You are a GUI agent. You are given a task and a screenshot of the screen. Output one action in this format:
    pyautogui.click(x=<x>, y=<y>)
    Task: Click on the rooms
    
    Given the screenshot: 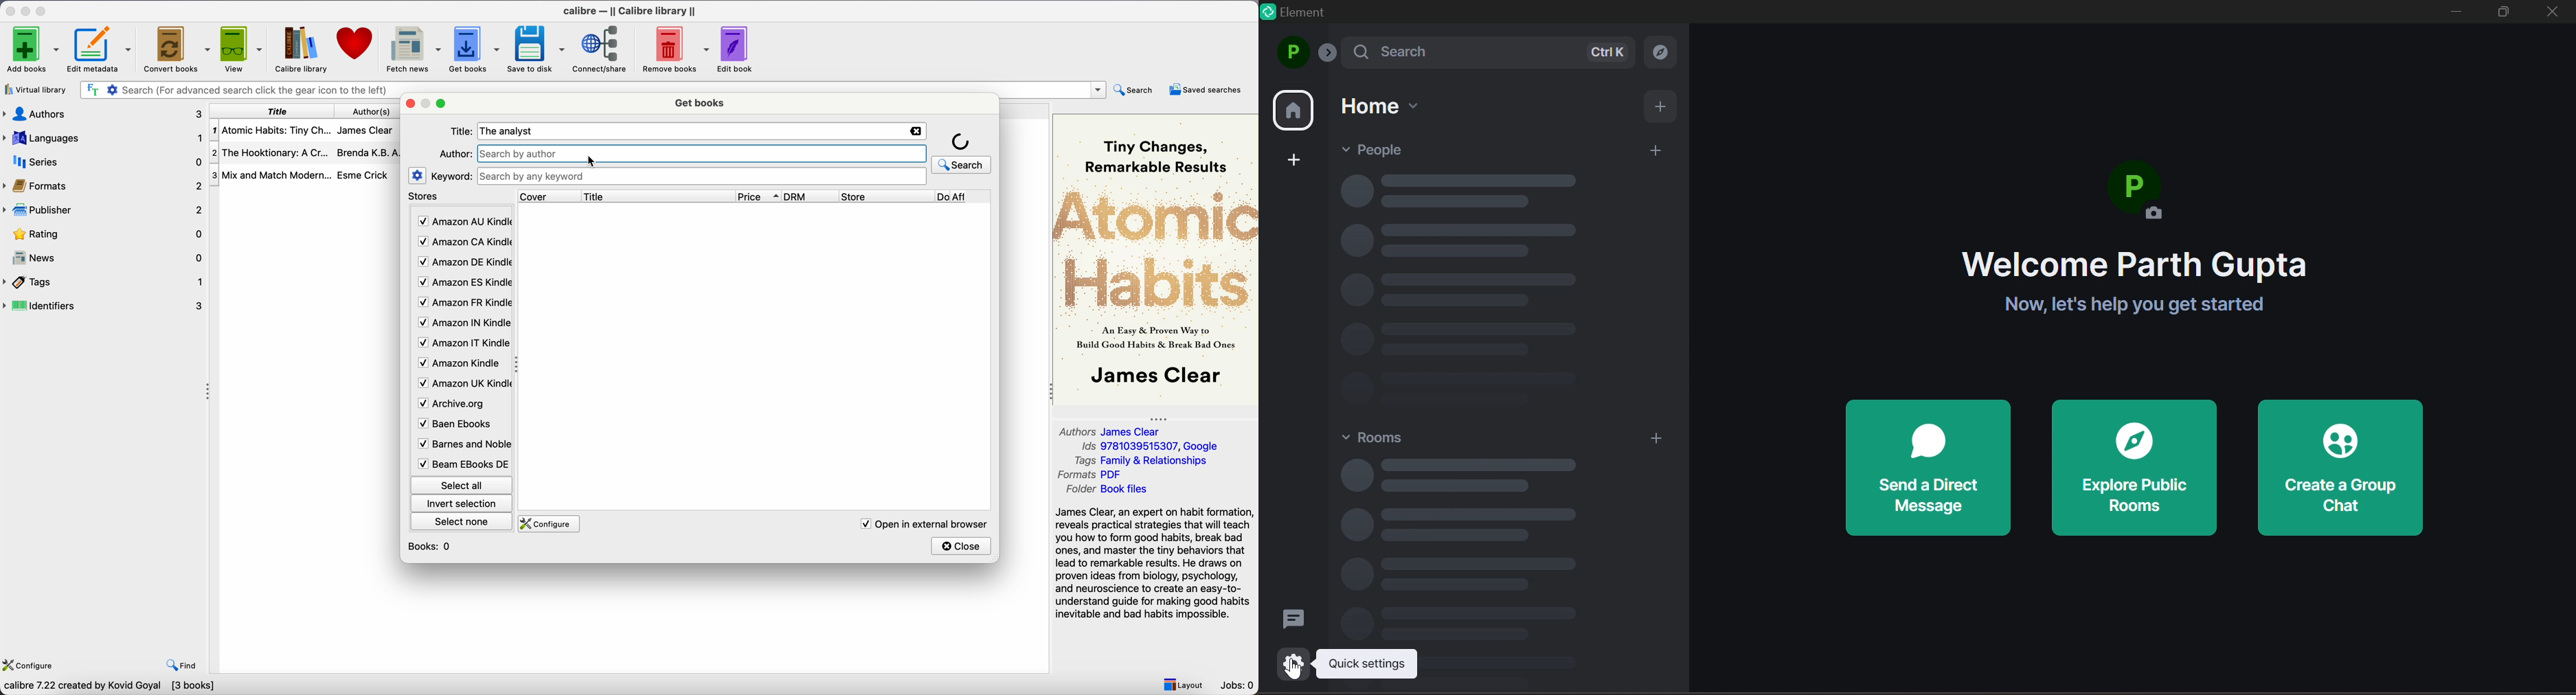 What is the action you would take?
    pyautogui.click(x=1383, y=440)
    